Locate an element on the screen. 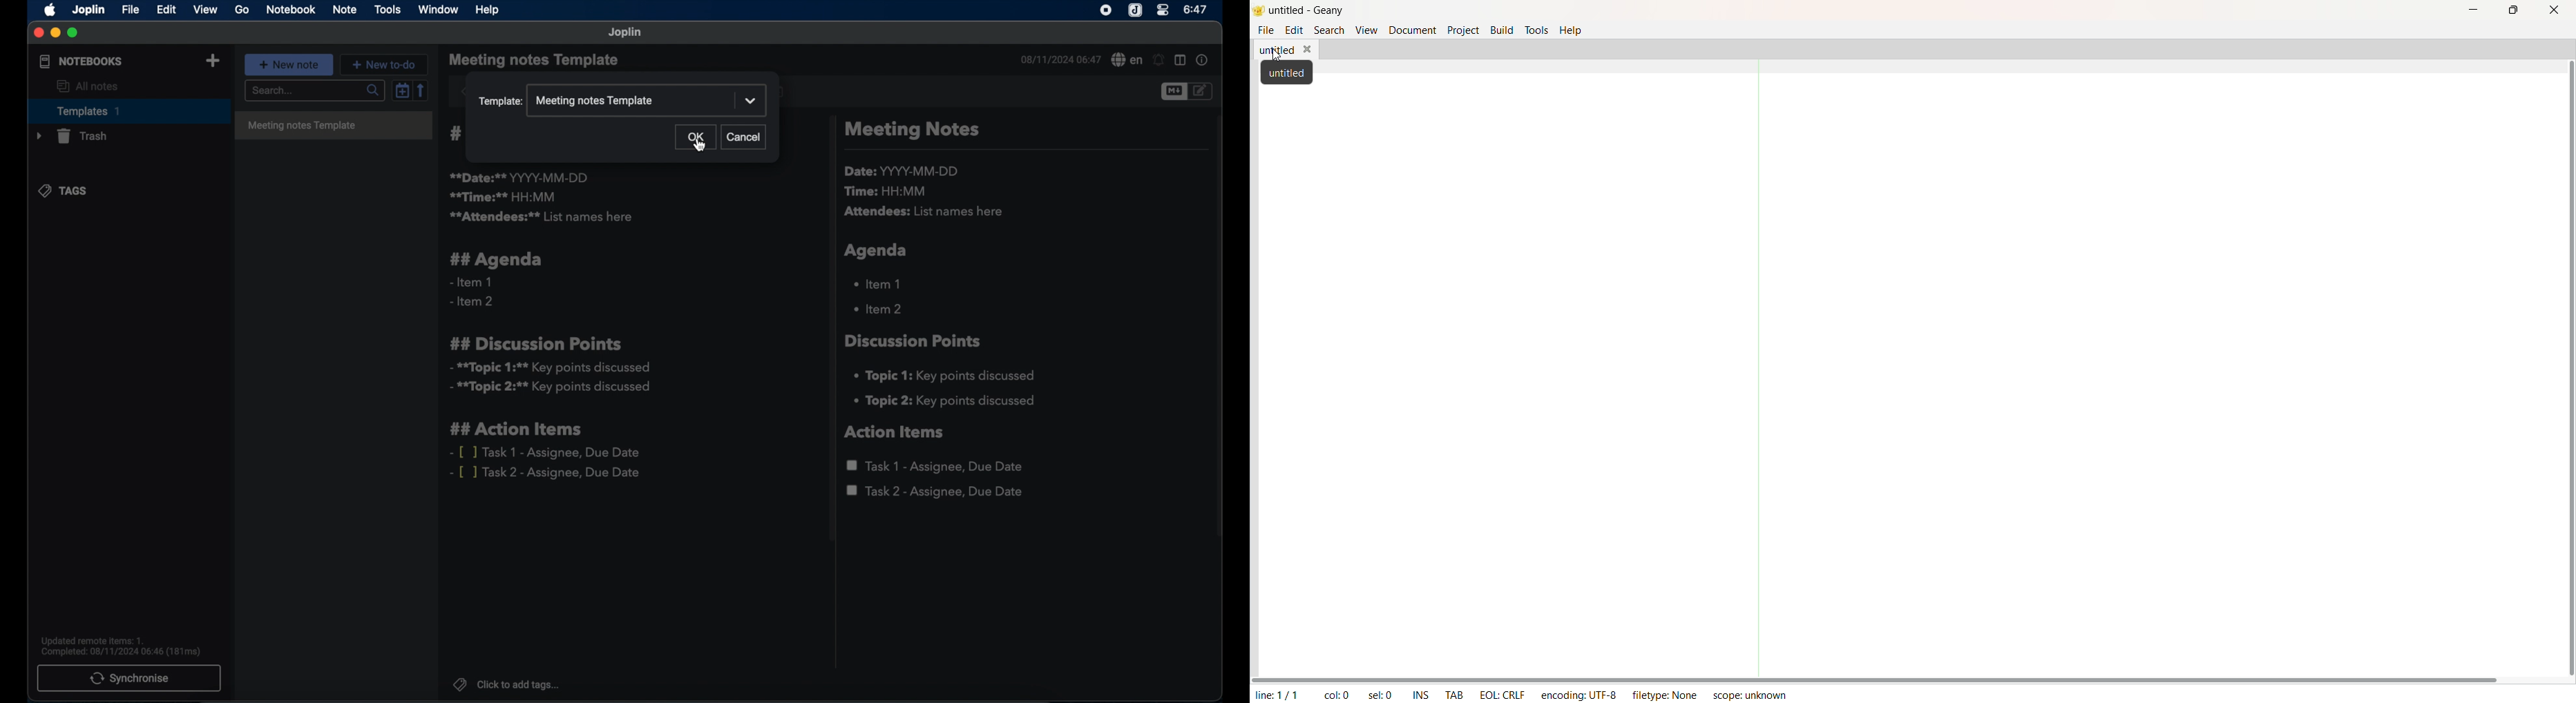  **topic 1:** key points discussed is located at coordinates (549, 368).